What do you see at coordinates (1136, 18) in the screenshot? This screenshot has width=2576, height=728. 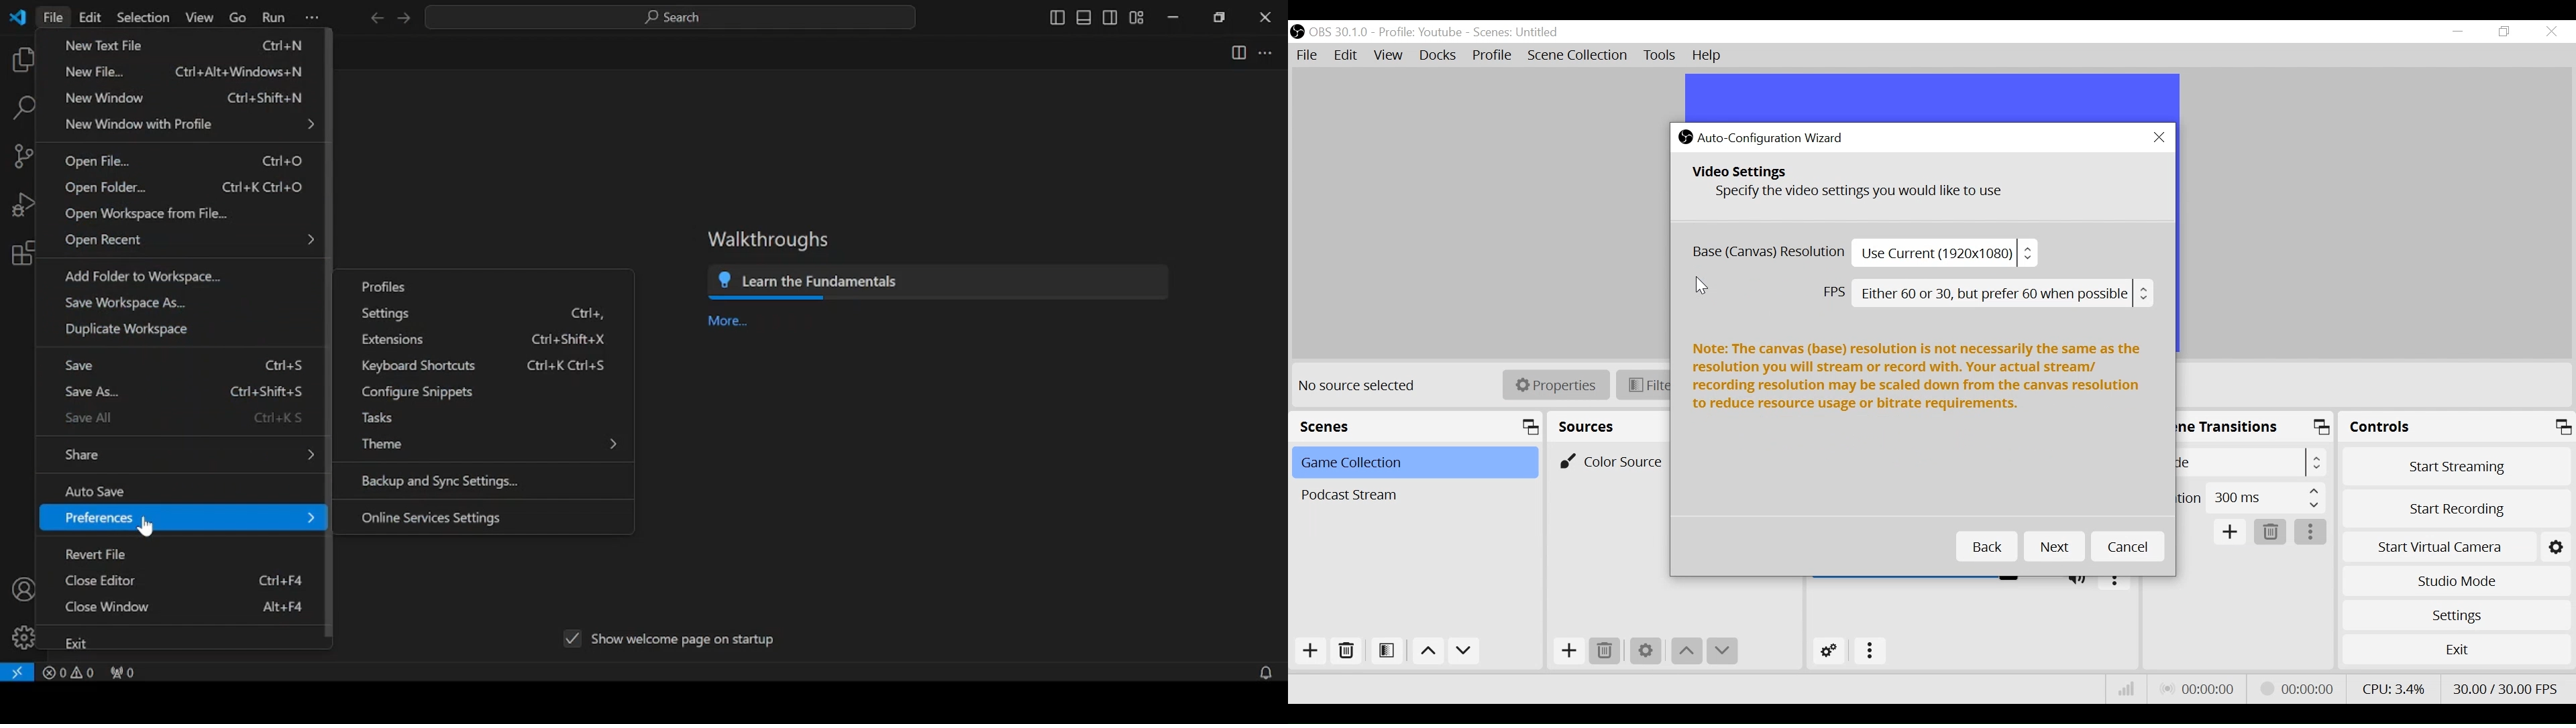 I see `customize layout` at bounding box center [1136, 18].